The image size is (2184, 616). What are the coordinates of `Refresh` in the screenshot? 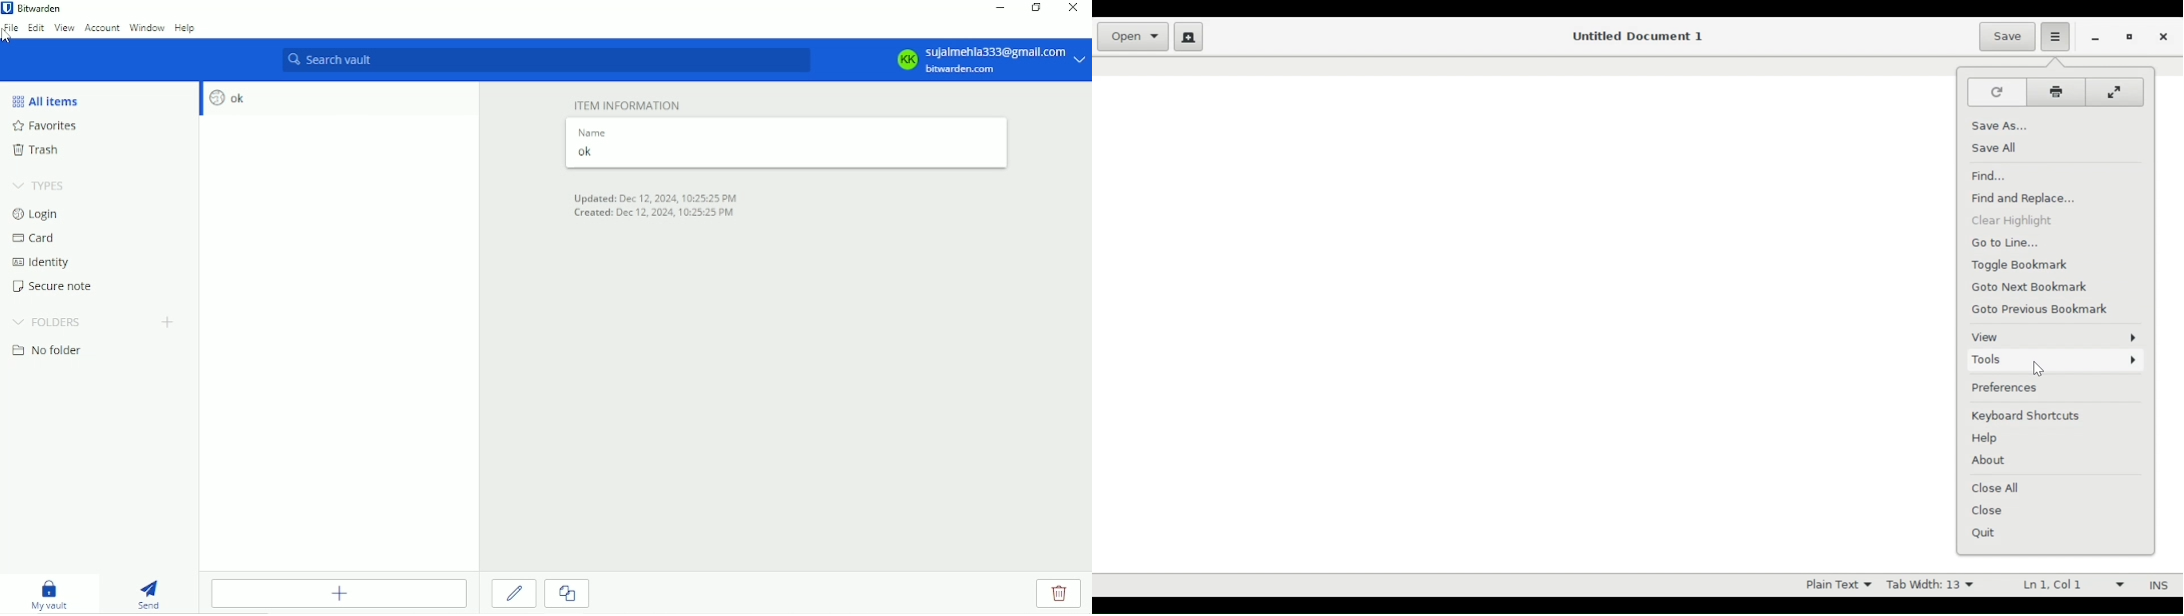 It's located at (1997, 92).